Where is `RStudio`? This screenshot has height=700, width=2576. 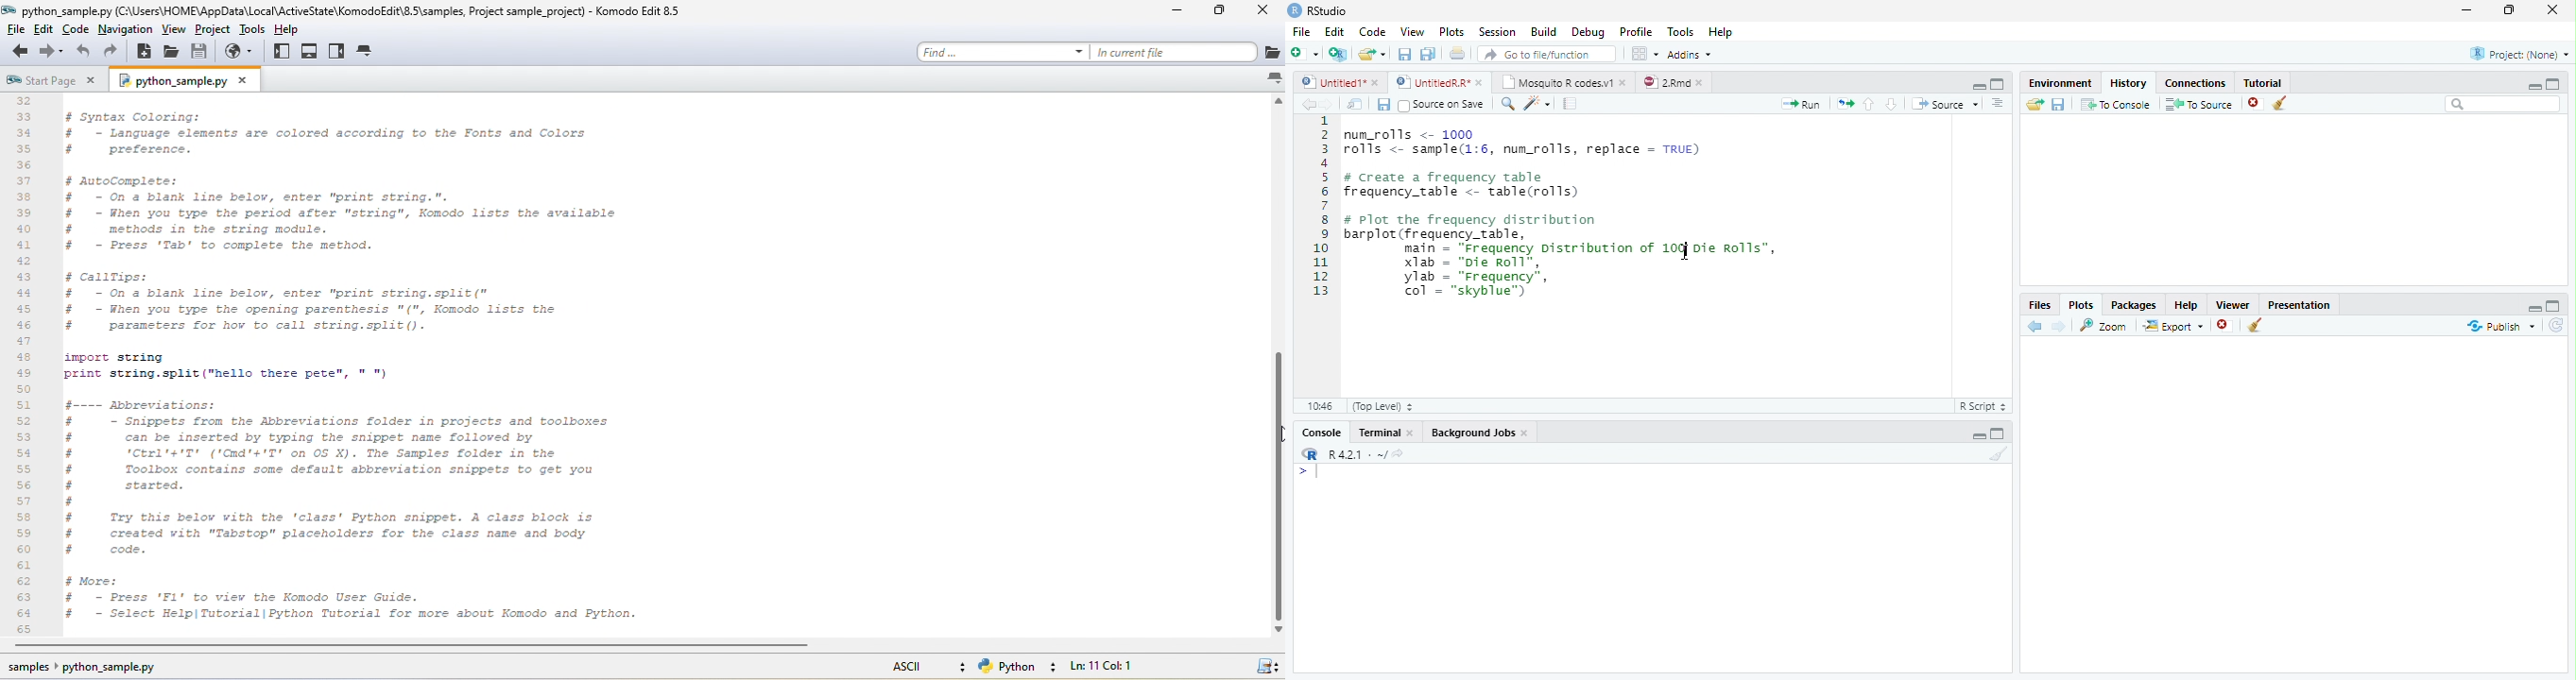 RStudio is located at coordinates (1318, 10).